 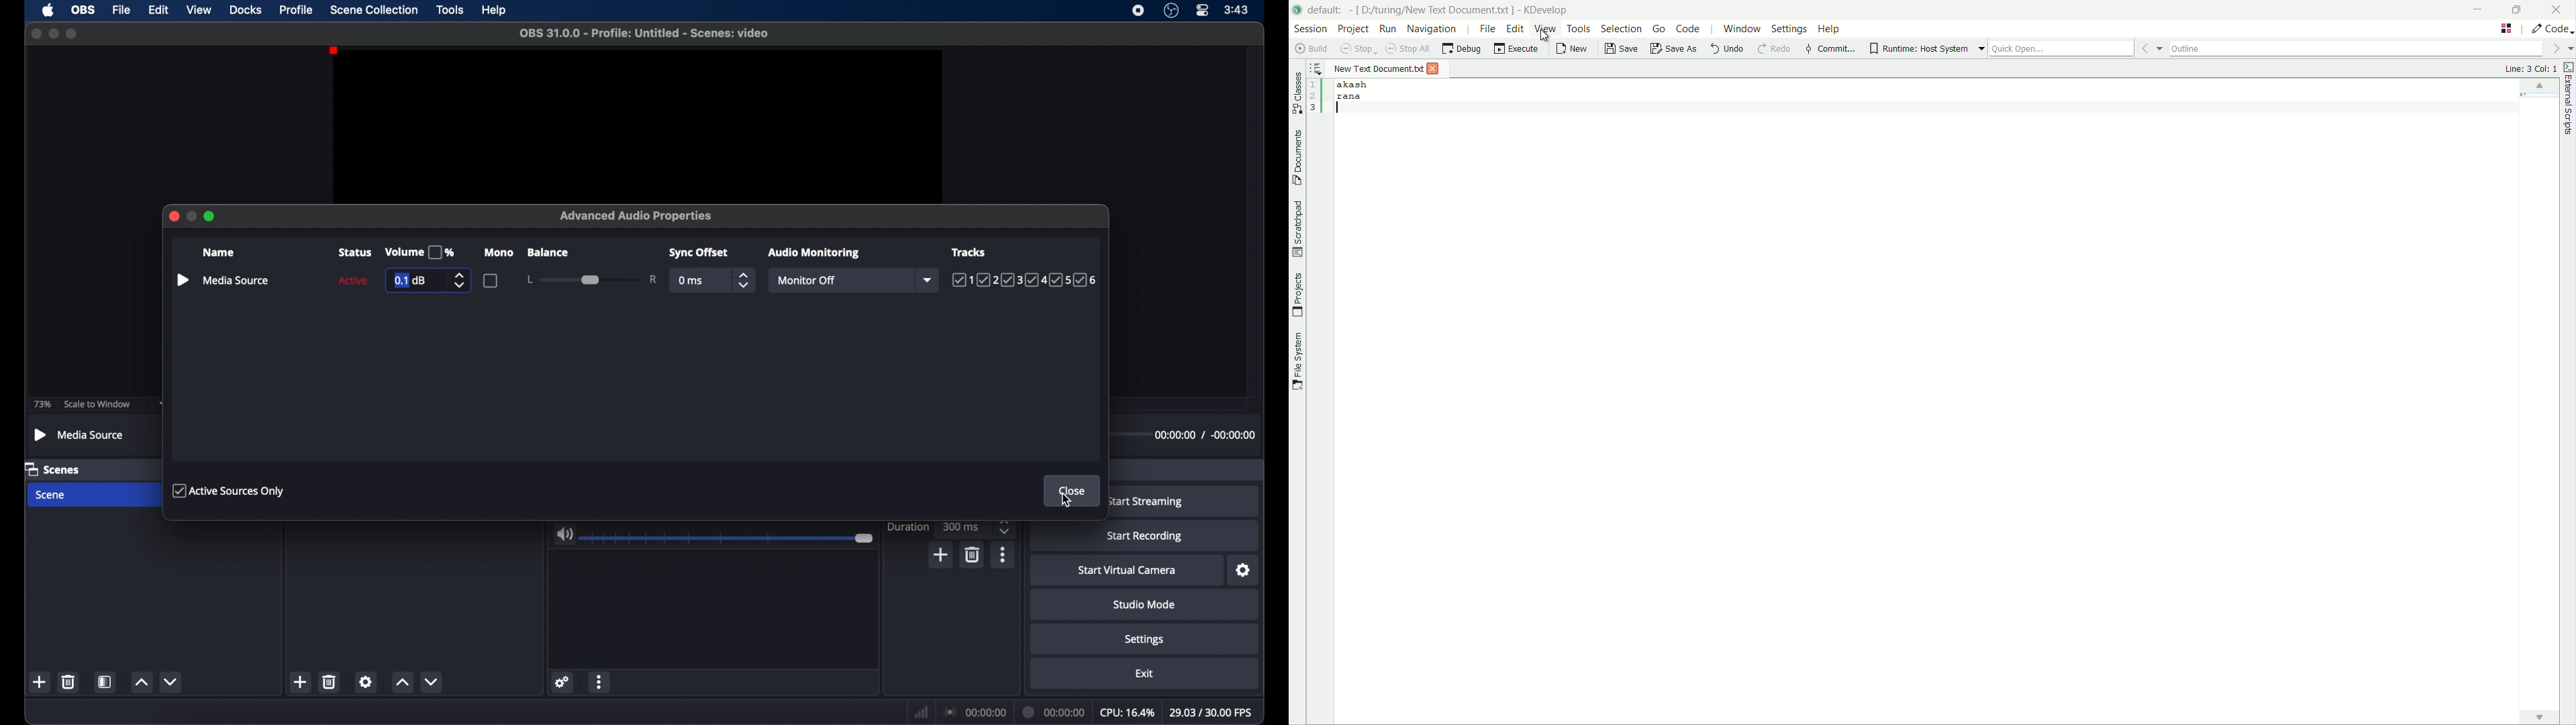 I want to click on more options, so click(x=600, y=681).